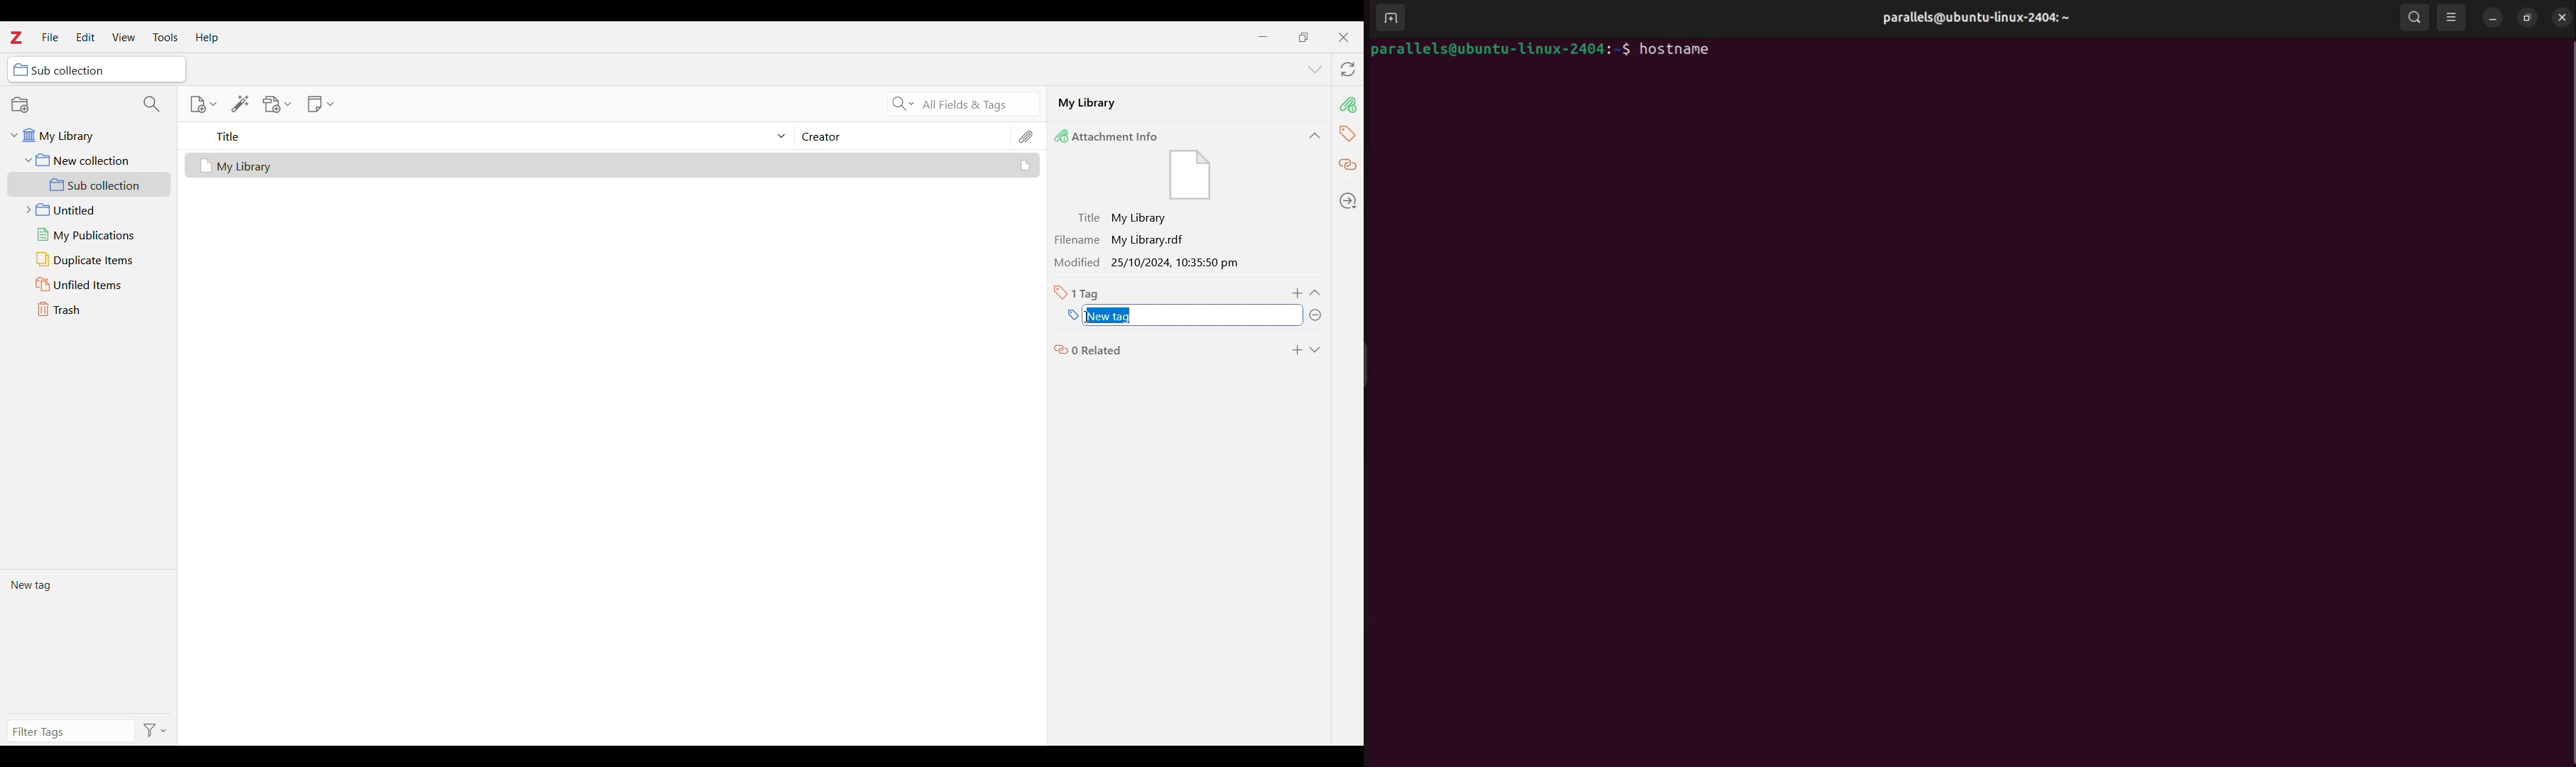  I want to click on List all tabs, so click(1315, 70).